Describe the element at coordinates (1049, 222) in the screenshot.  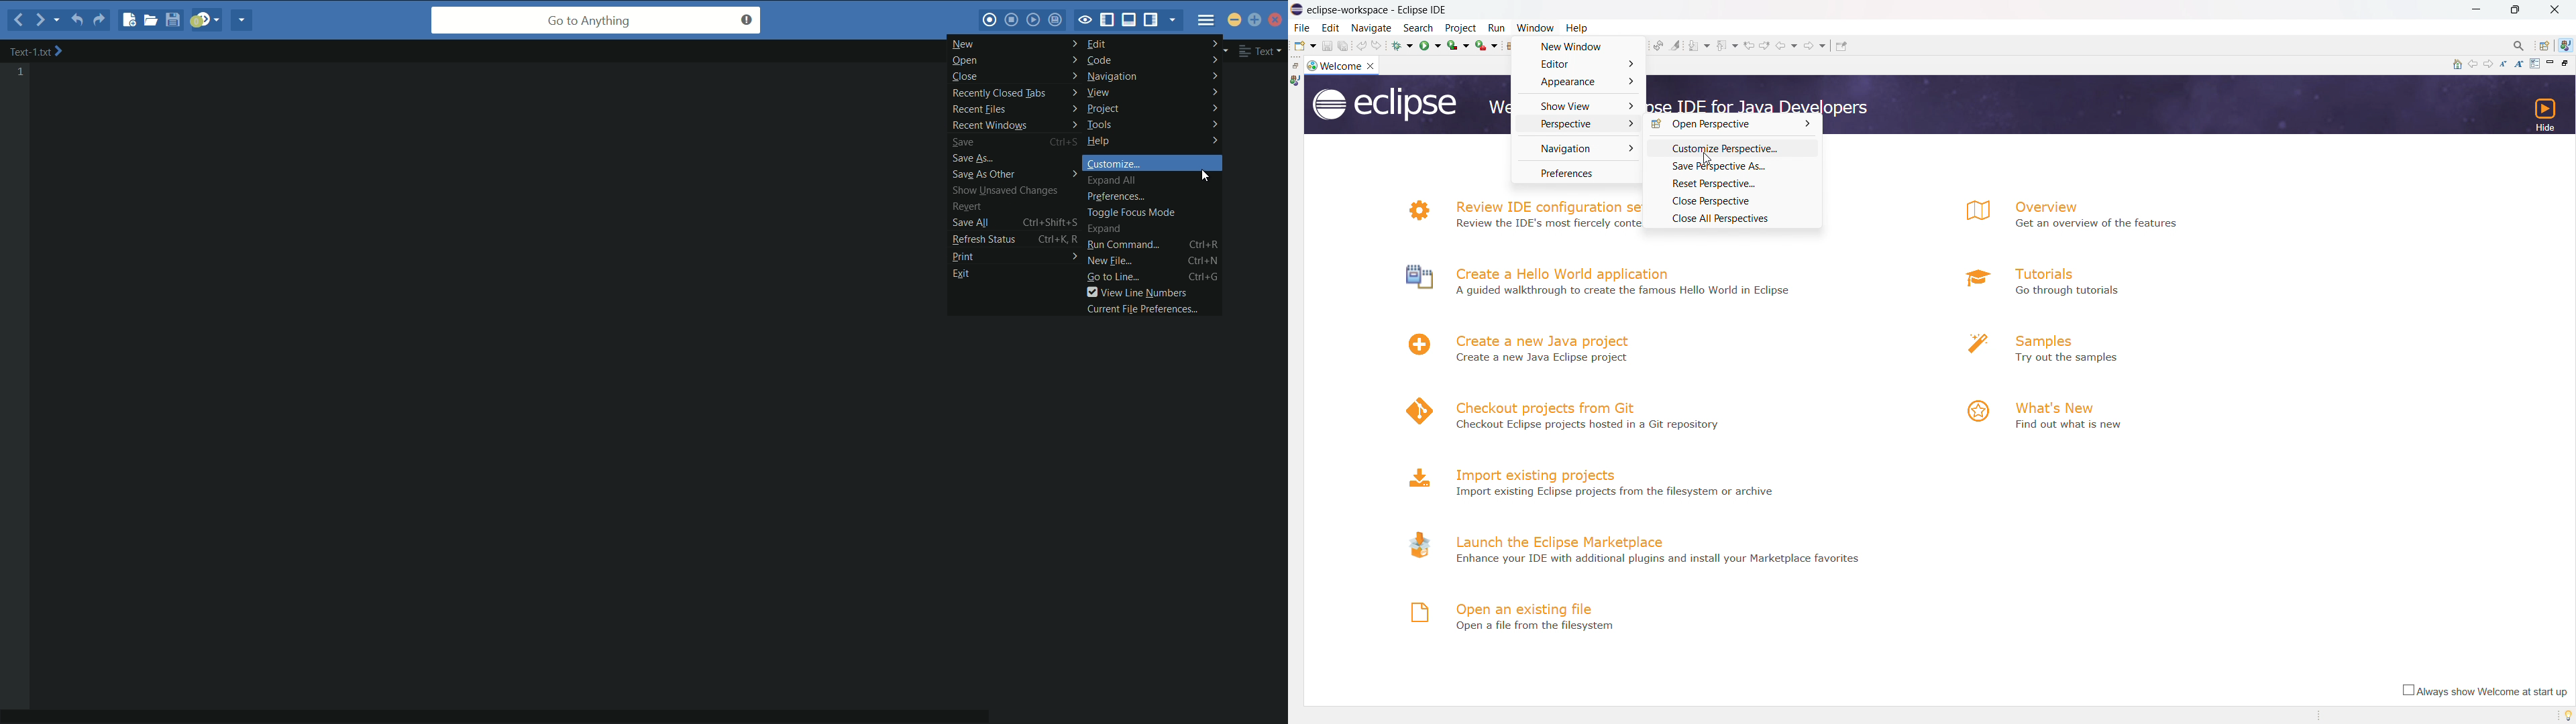
I see `Ctrl+Shift+S` at that location.